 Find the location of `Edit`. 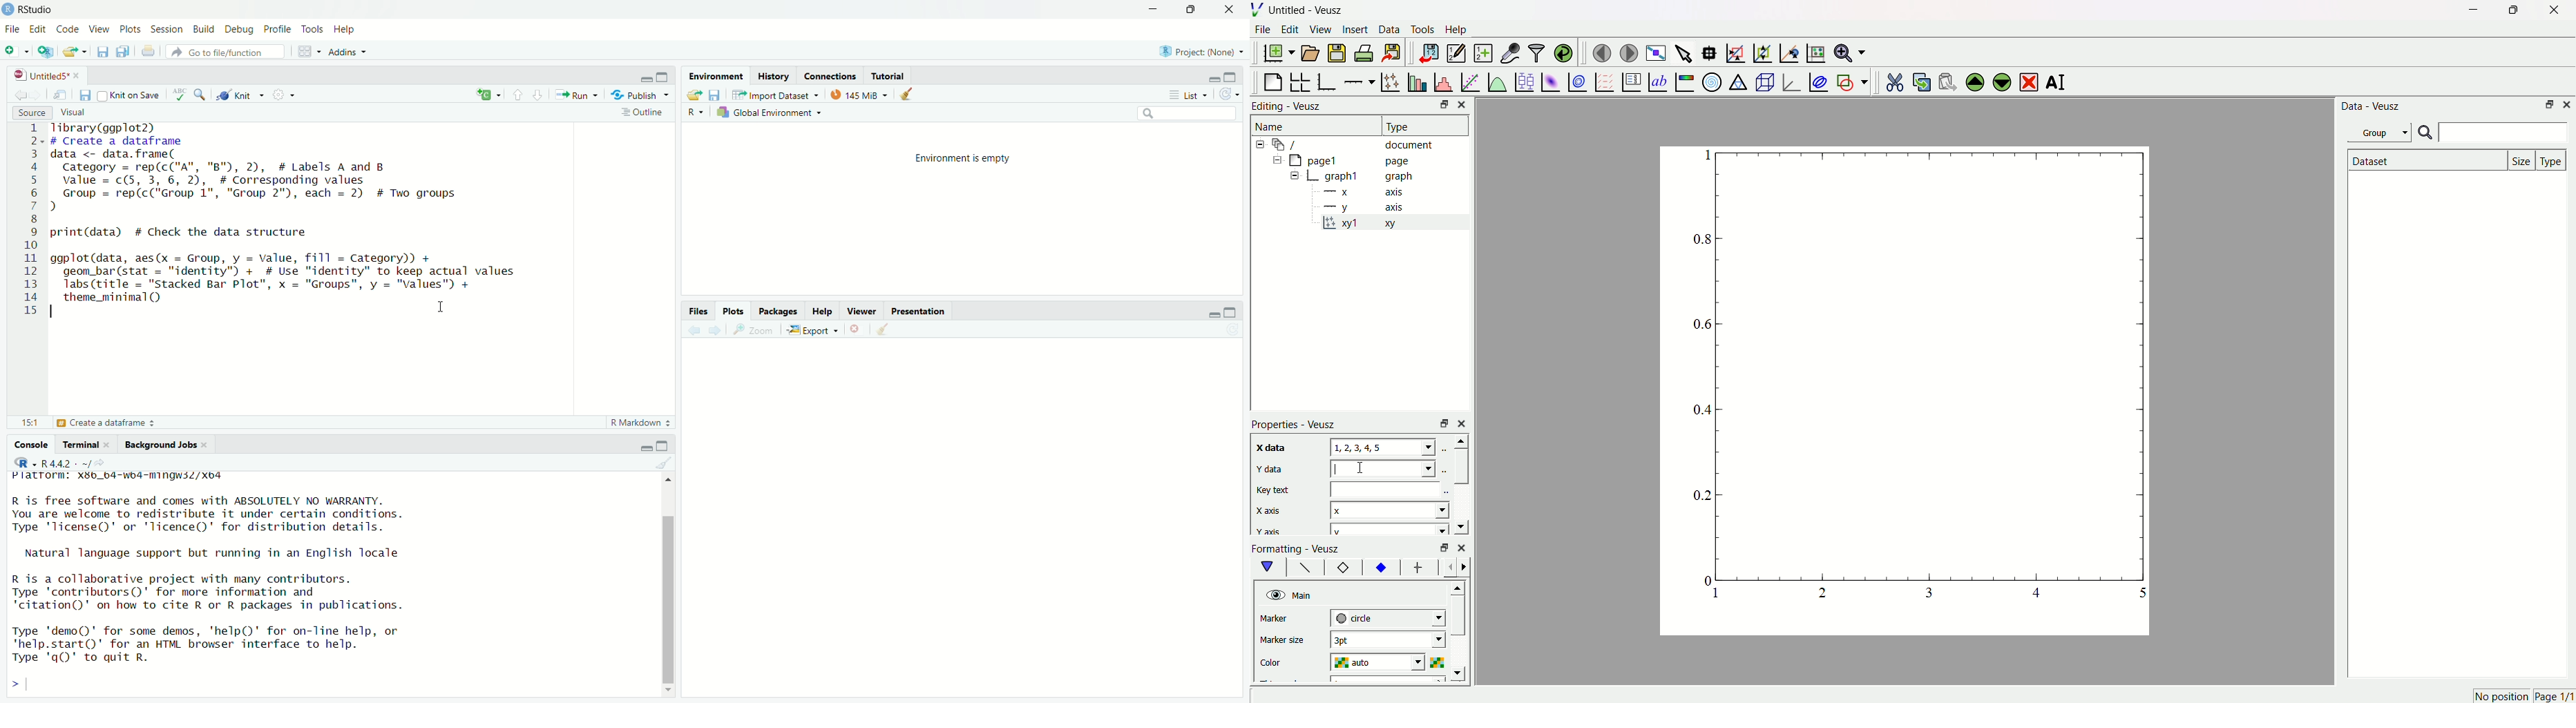

Edit is located at coordinates (40, 29).